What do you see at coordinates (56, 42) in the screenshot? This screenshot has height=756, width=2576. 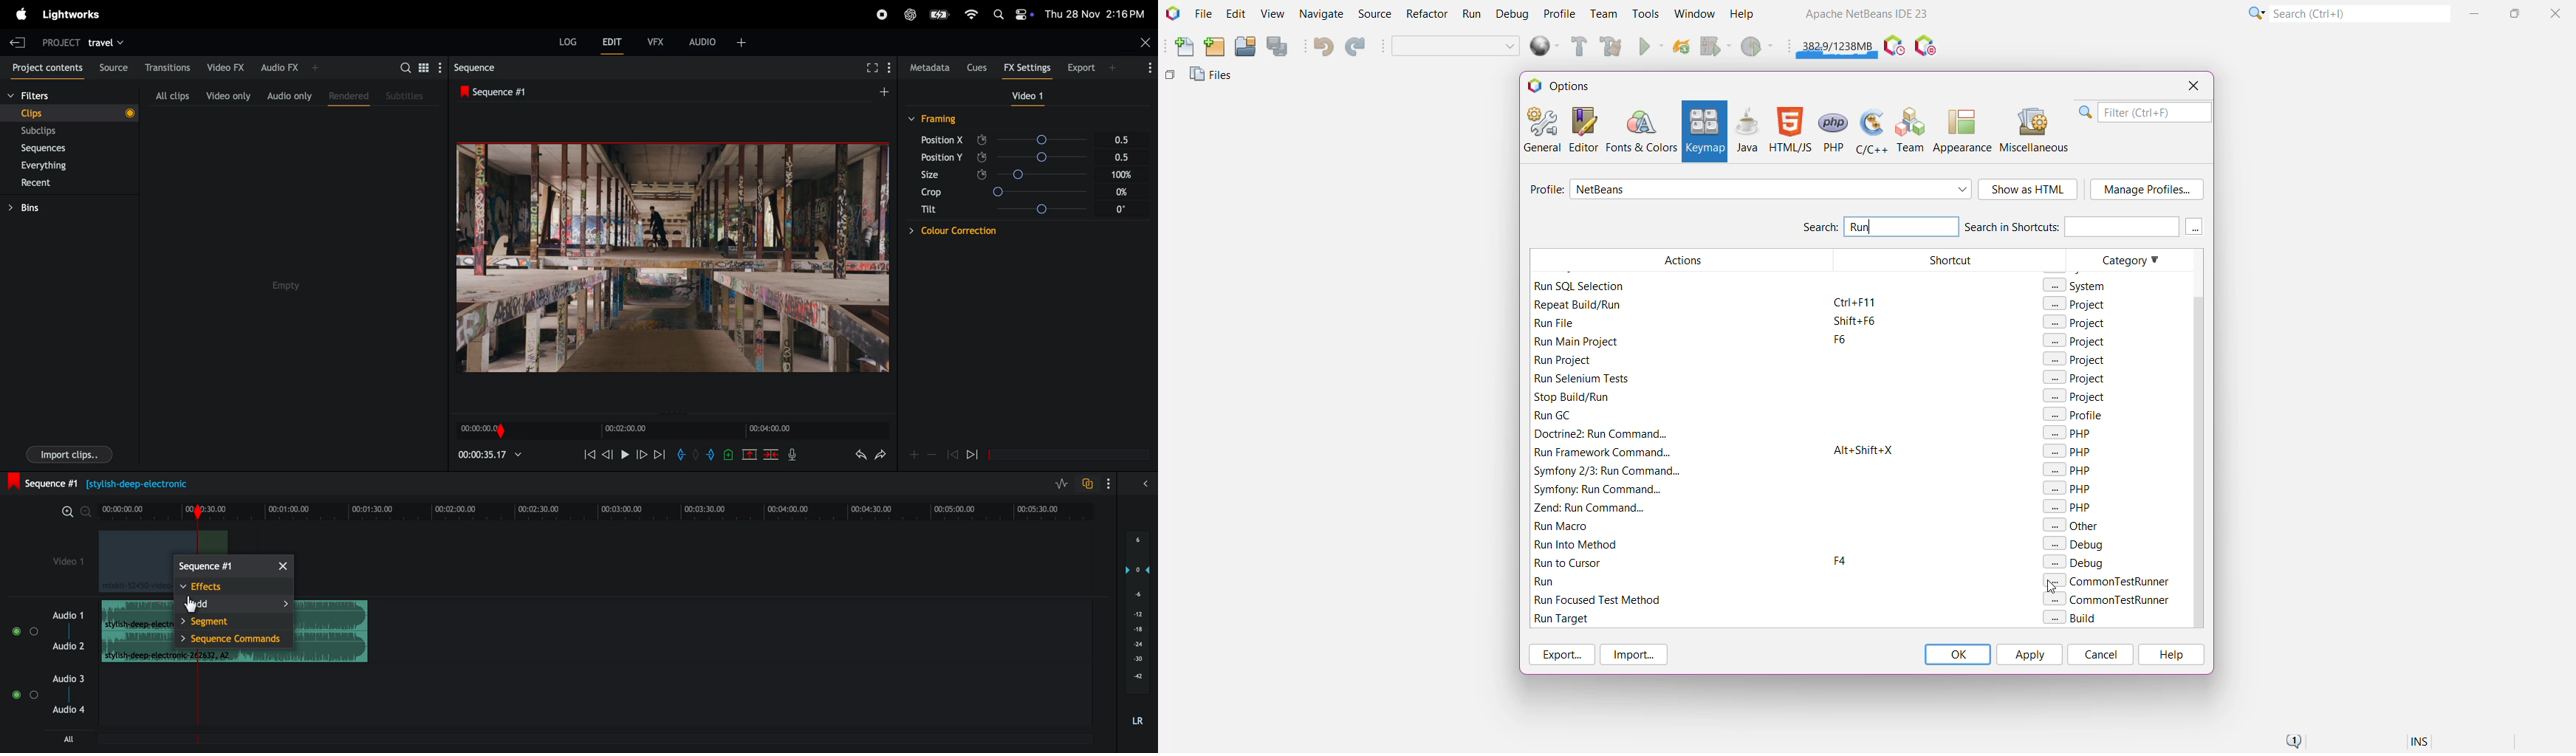 I see `project` at bounding box center [56, 42].